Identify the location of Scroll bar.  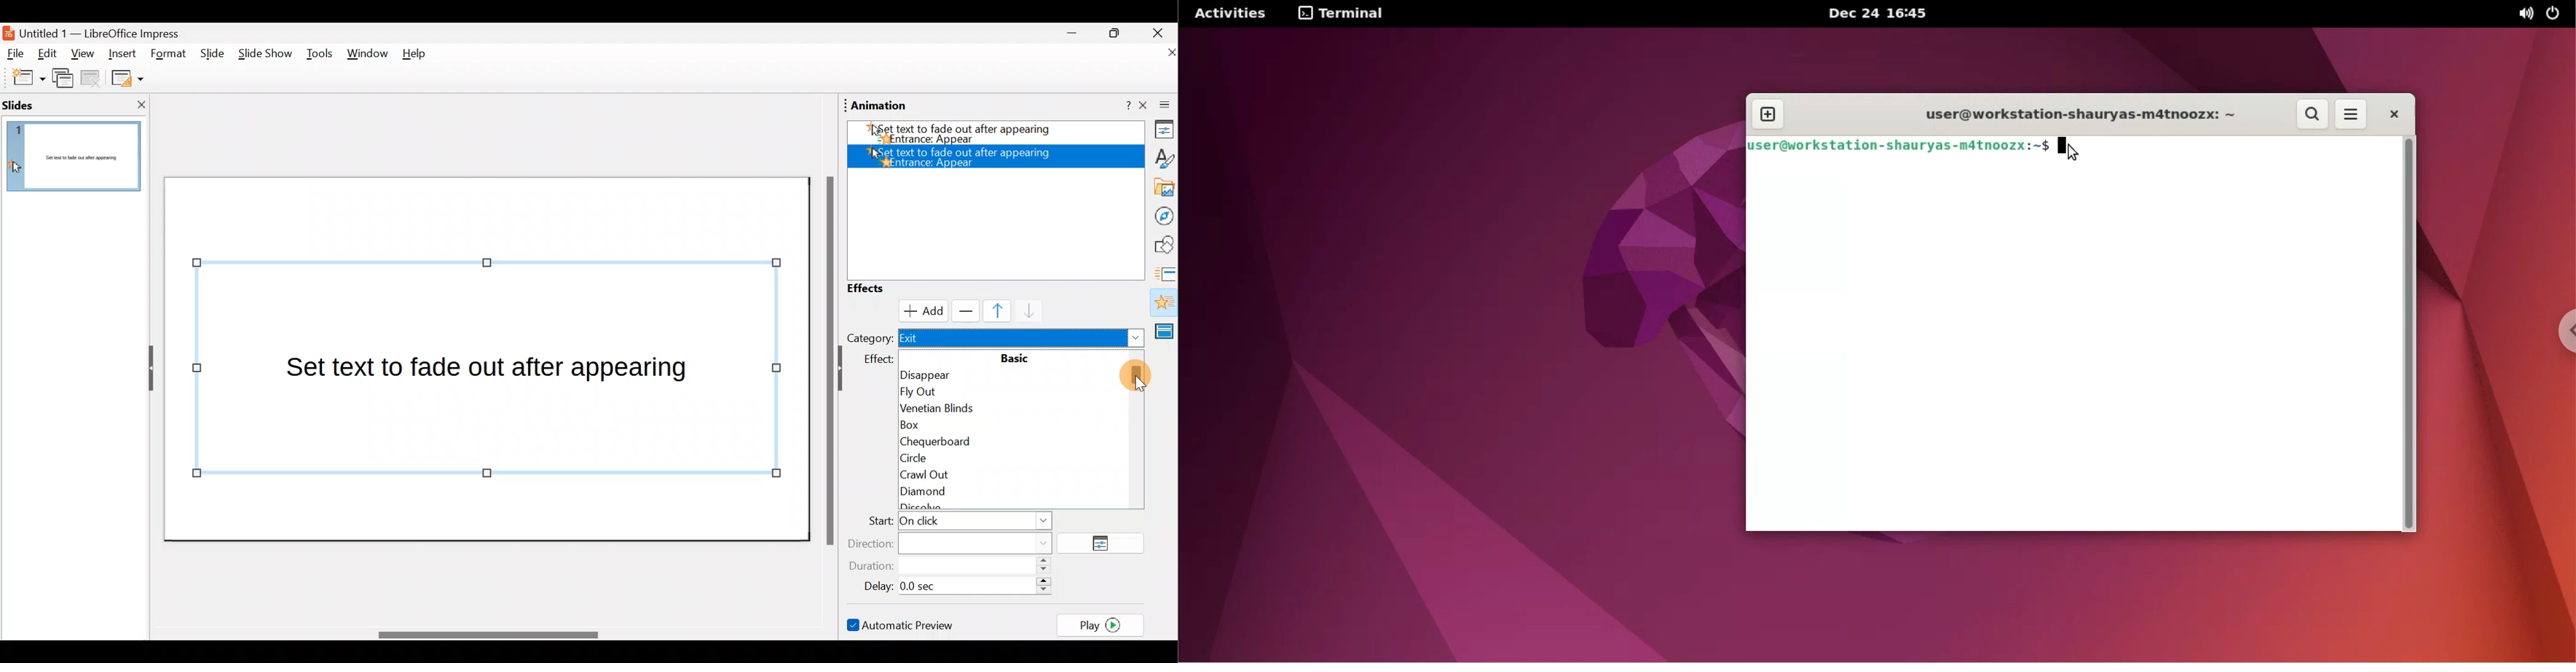
(487, 635).